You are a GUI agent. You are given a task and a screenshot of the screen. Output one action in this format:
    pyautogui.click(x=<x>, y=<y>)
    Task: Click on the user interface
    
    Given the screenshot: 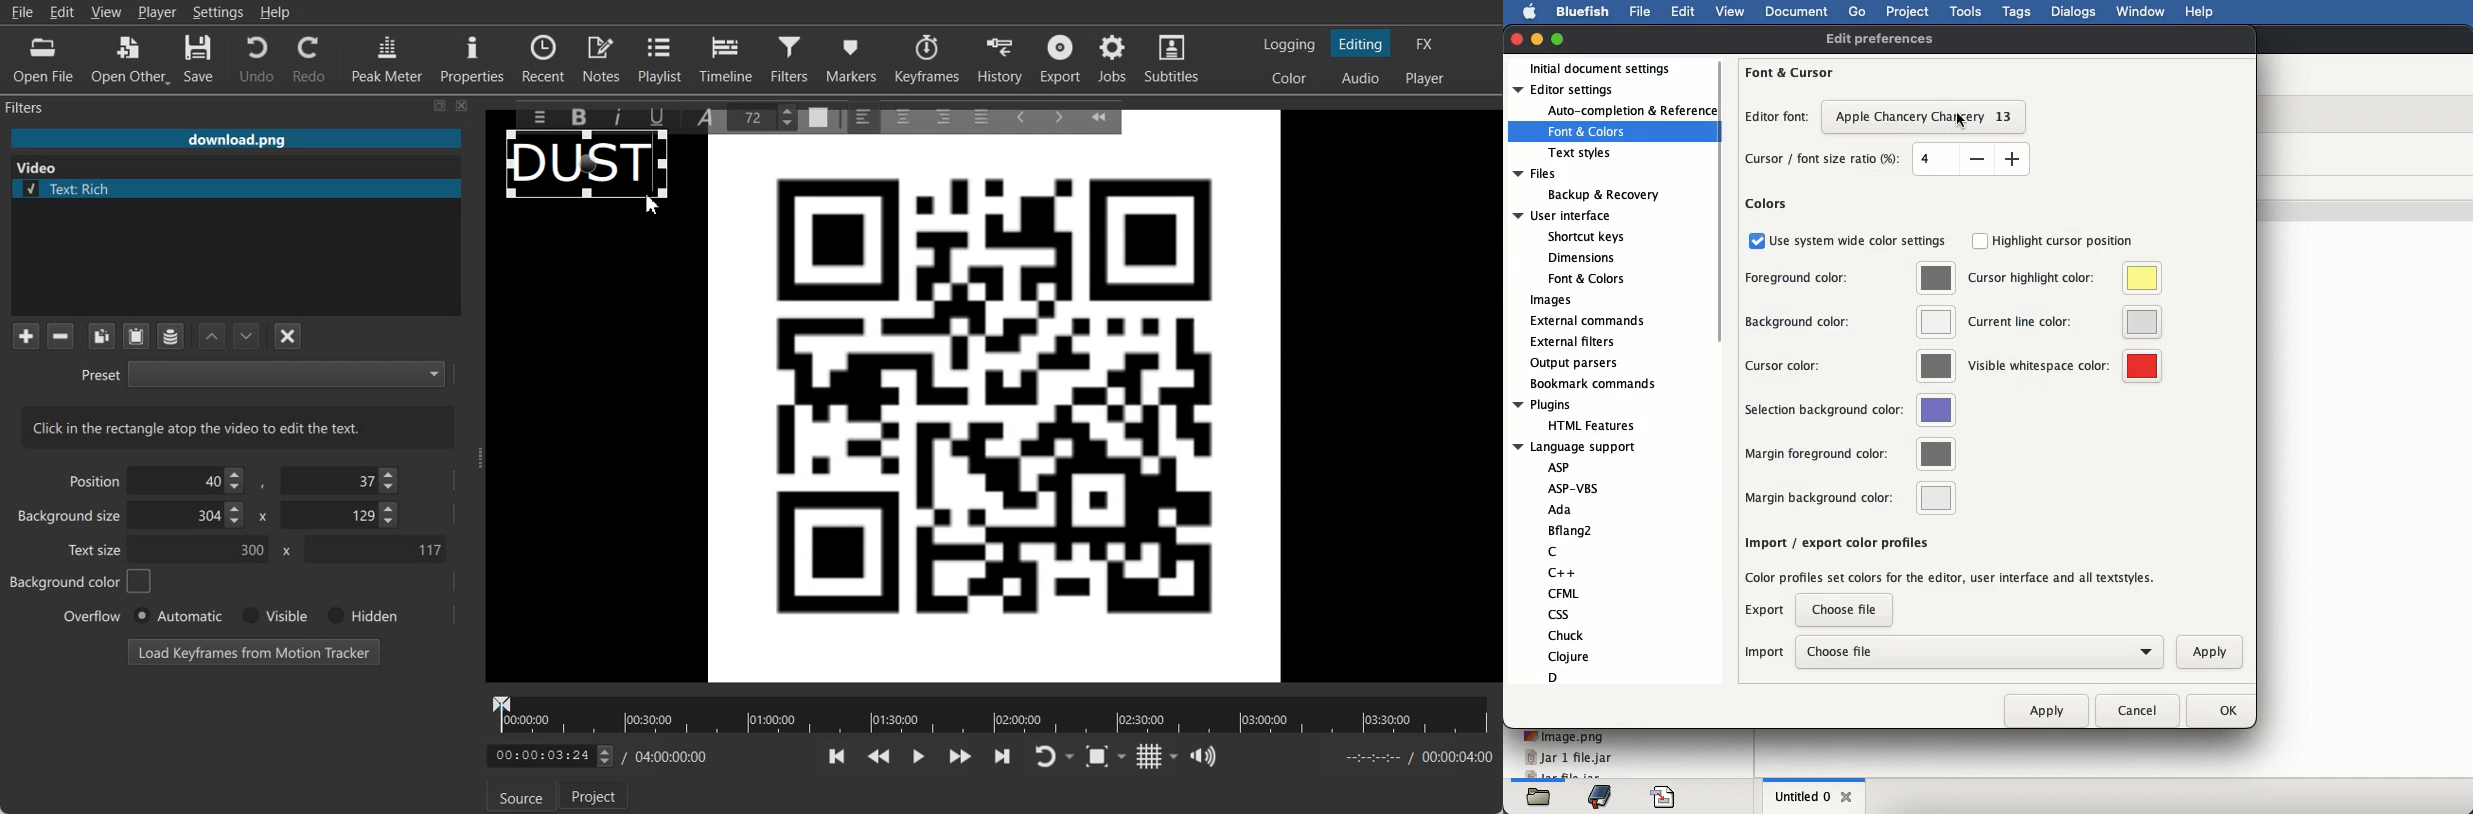 What is the action you would take?
    pyautogui.click(x=1572, y=248)
    